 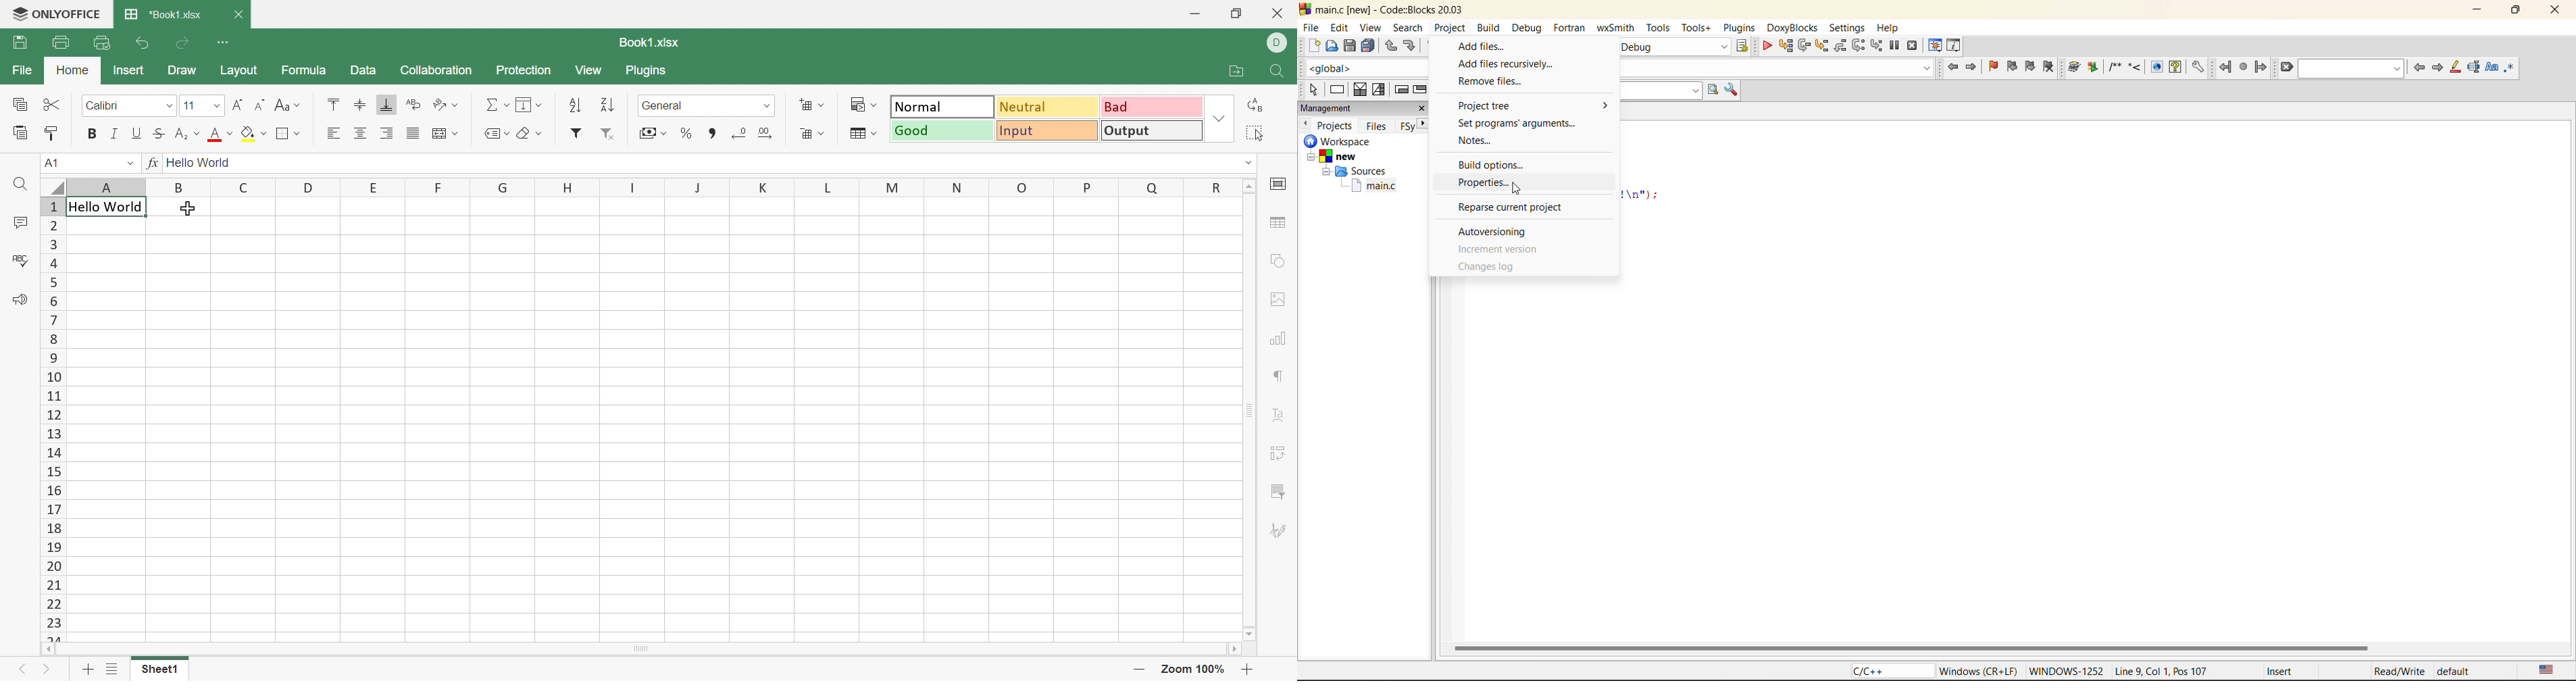 I want to click on settings, so click(x=1850, y=29).